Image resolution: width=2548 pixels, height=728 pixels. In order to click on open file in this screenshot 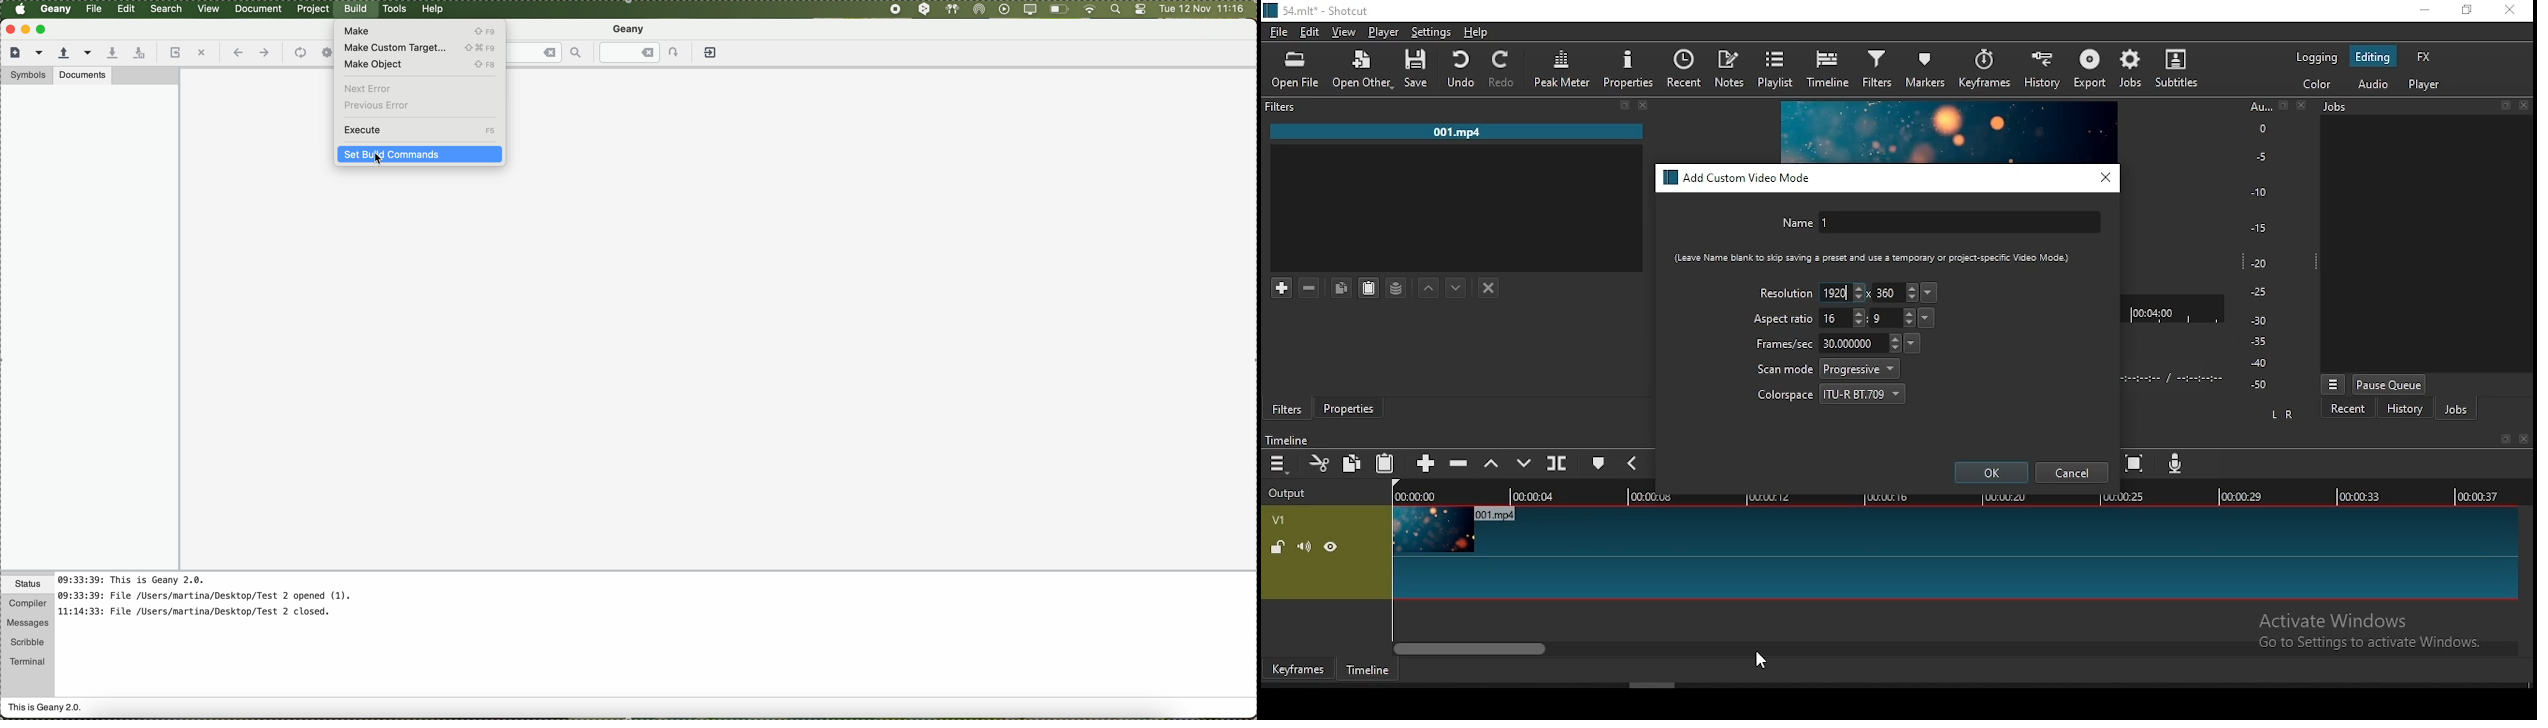, I will do `click(1295, 71)`.